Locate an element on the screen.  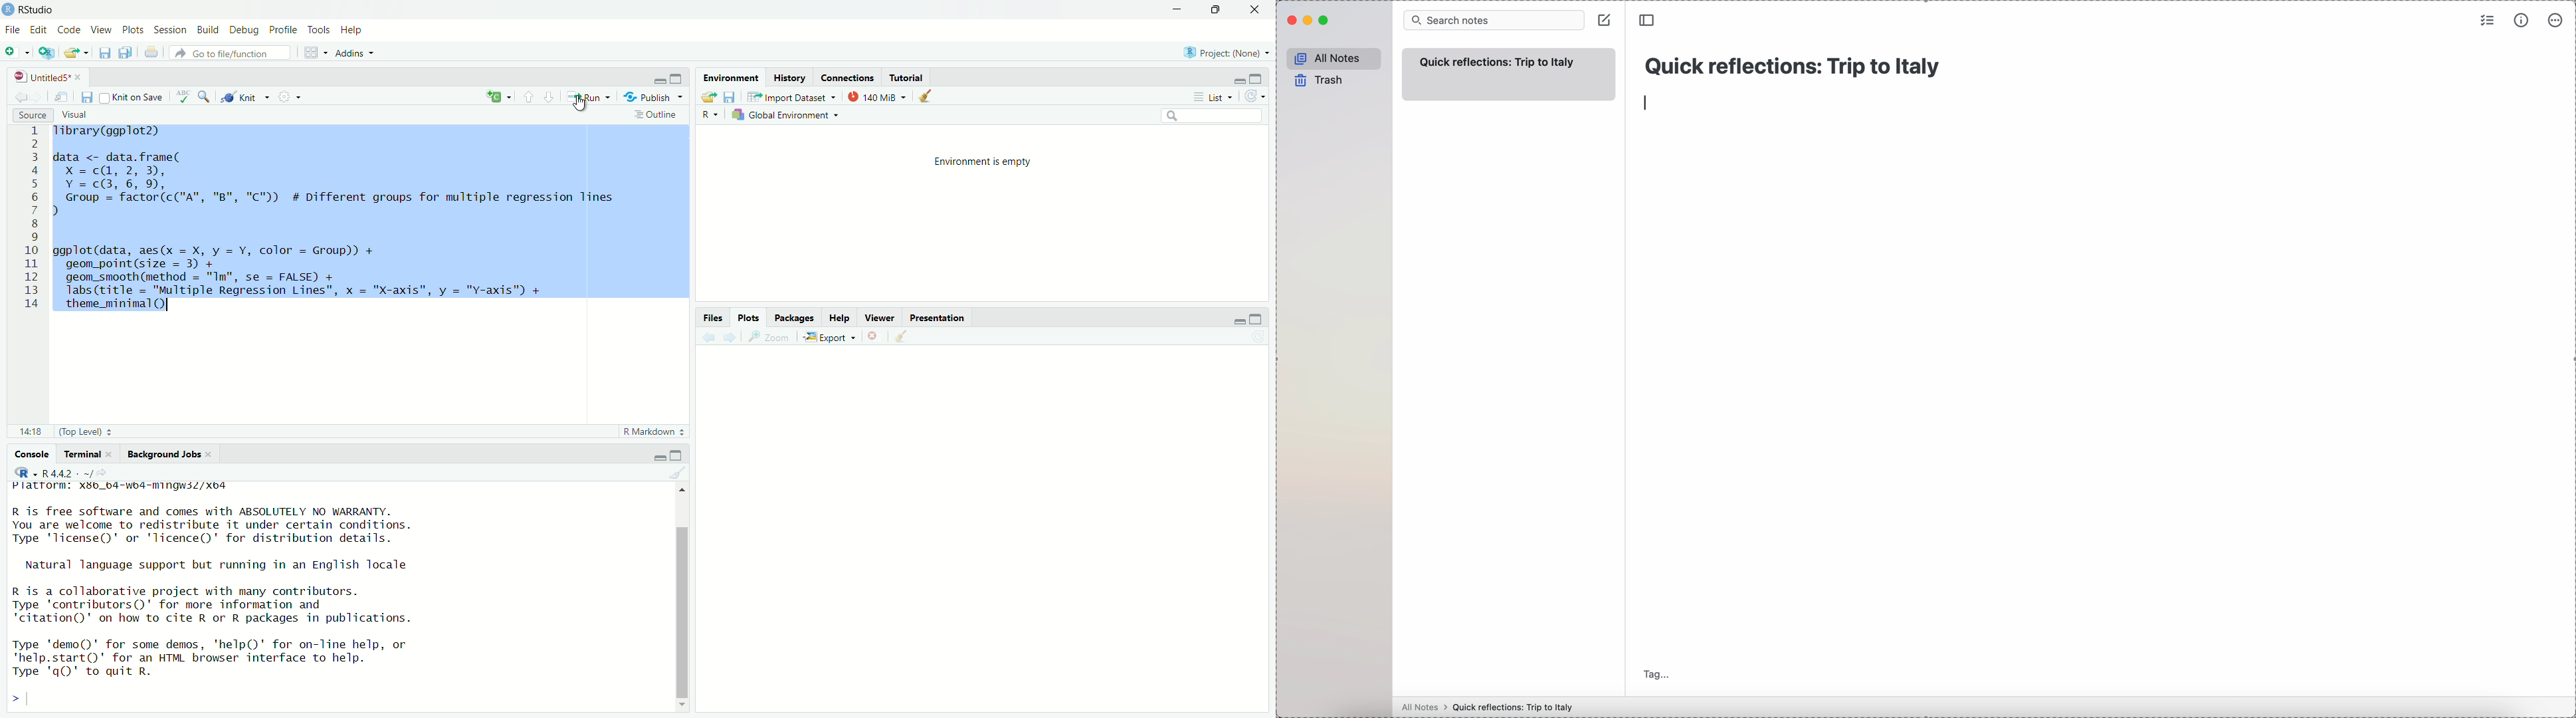
files is located at coordinates (734, 98).